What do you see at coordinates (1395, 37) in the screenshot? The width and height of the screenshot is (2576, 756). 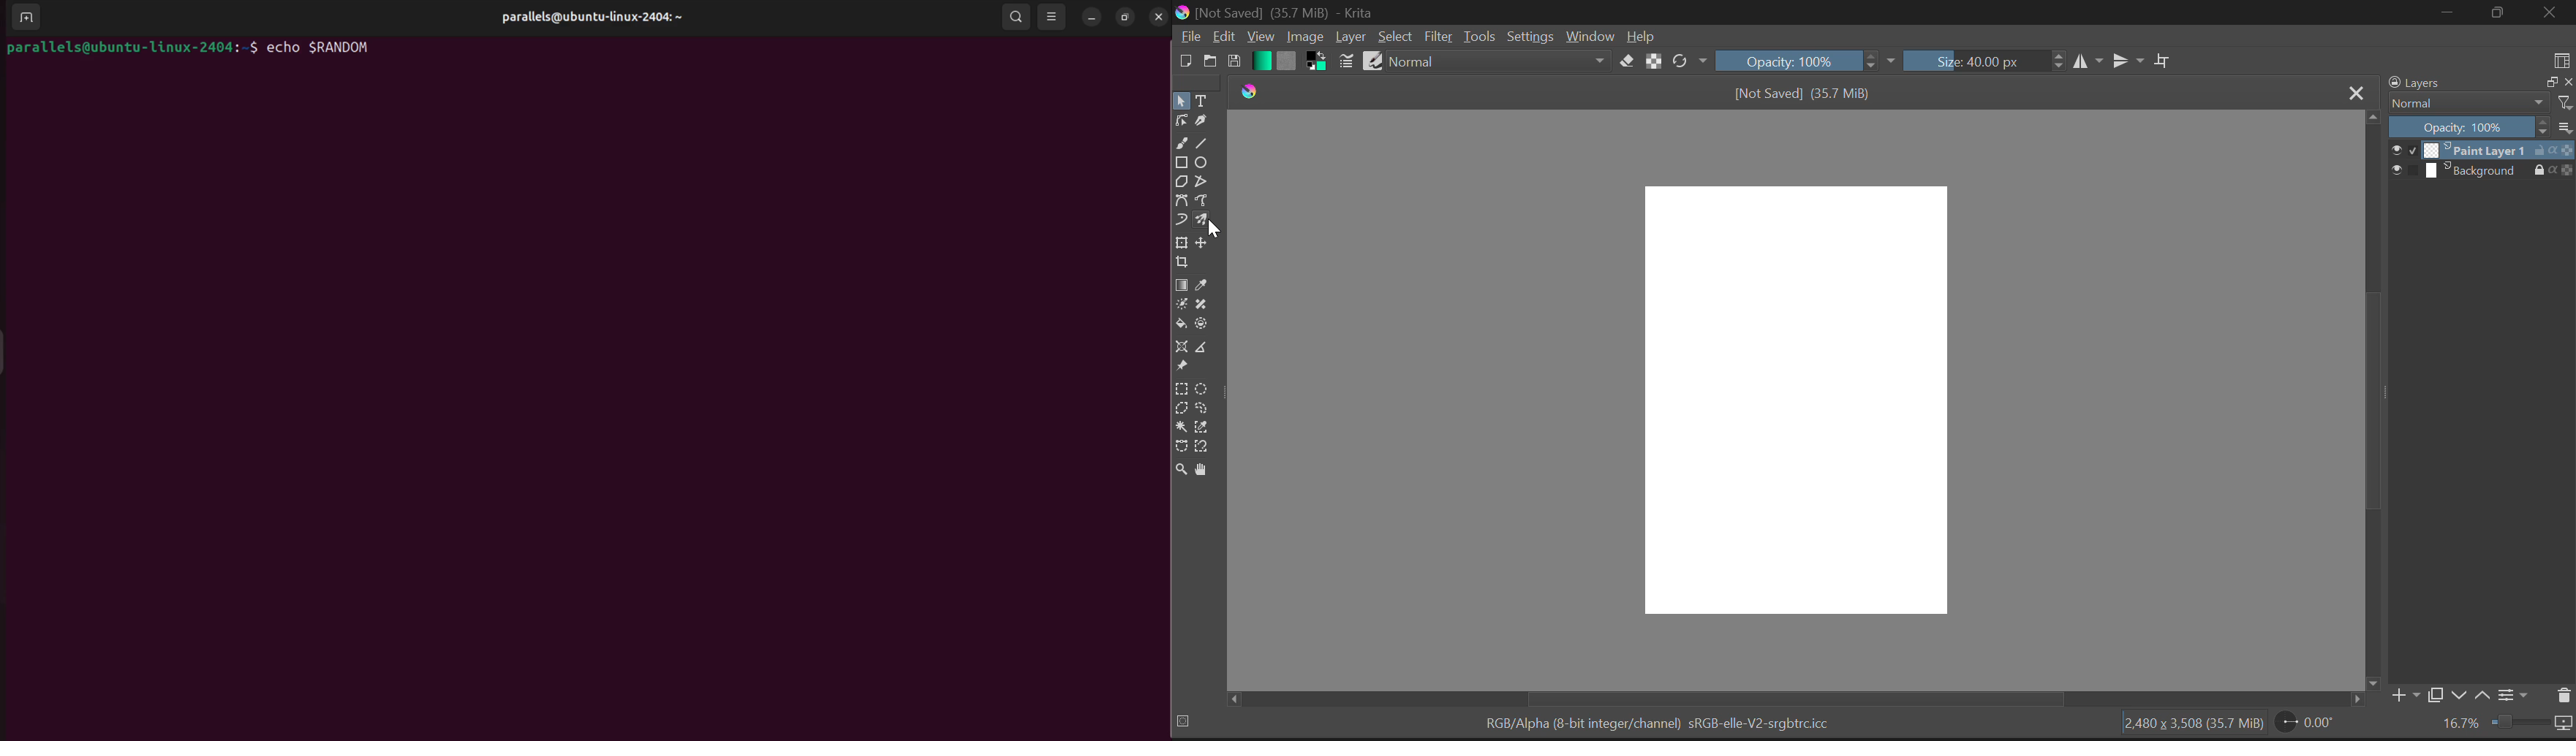 I see `Select` at bounding box center [1395, 37].